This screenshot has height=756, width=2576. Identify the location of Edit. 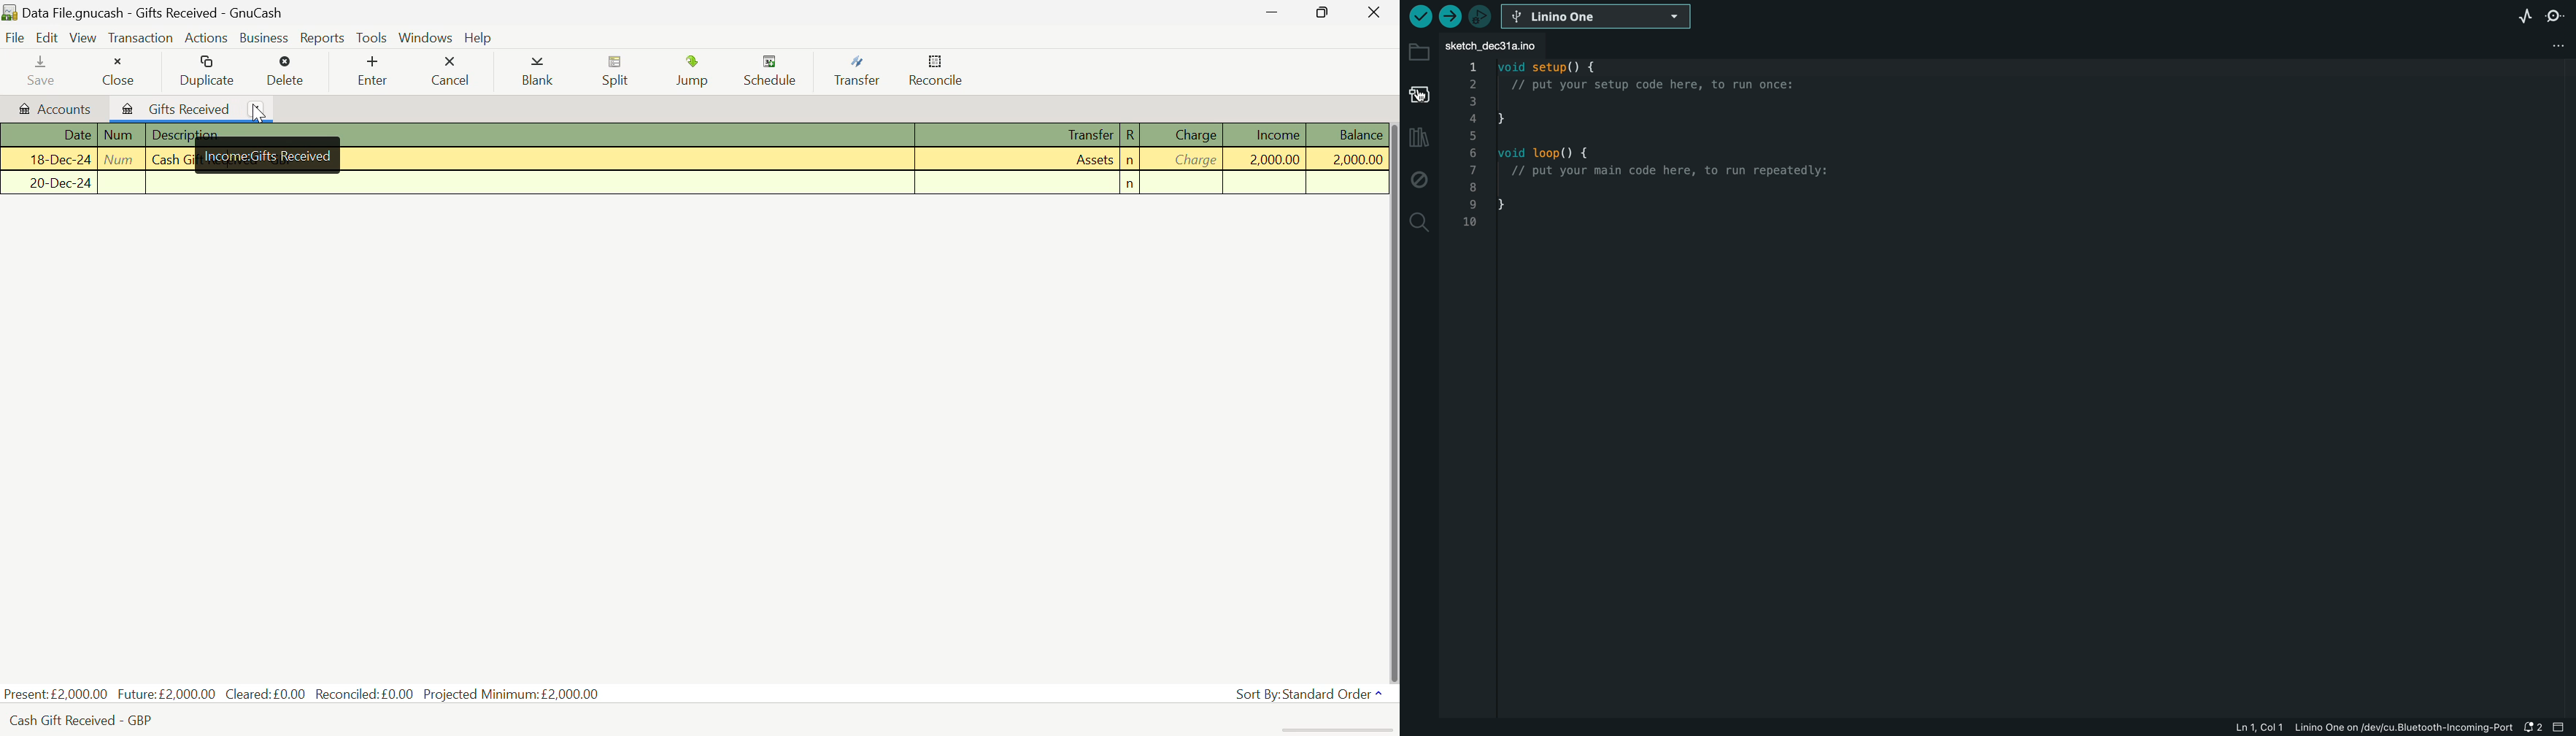
(50, 38).